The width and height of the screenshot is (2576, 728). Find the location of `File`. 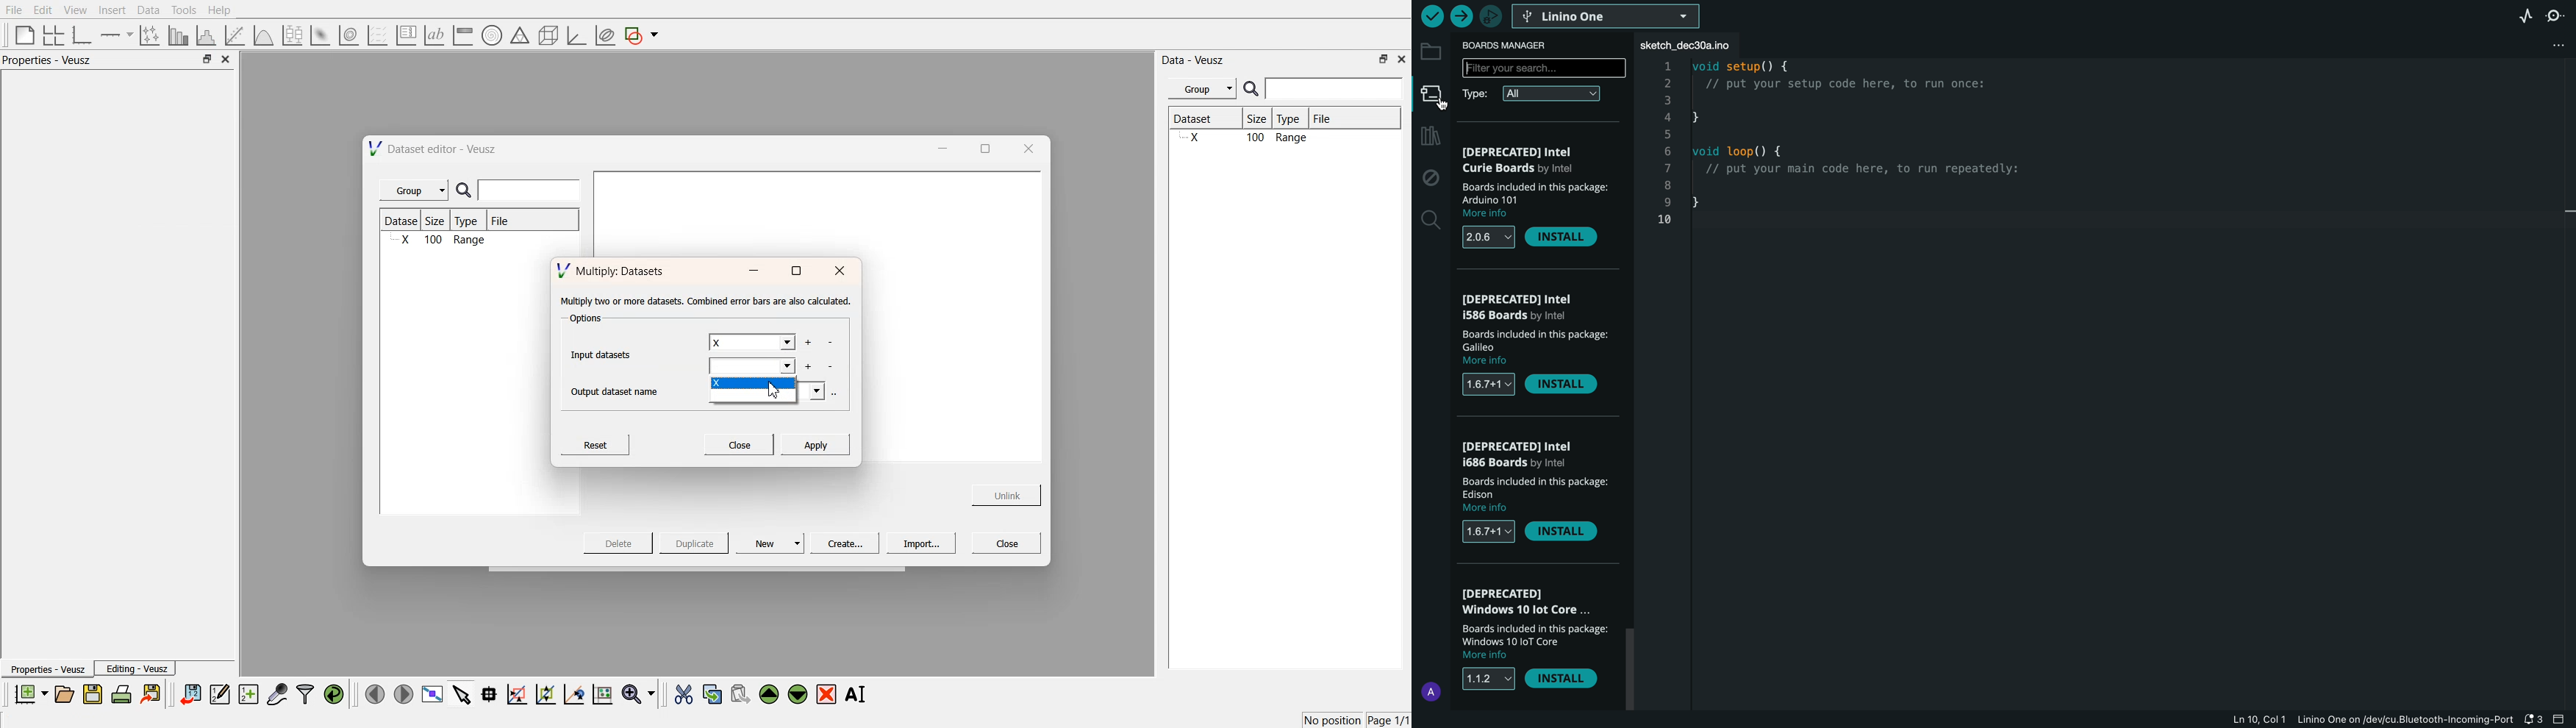

File is located at coordinates (501, 223).